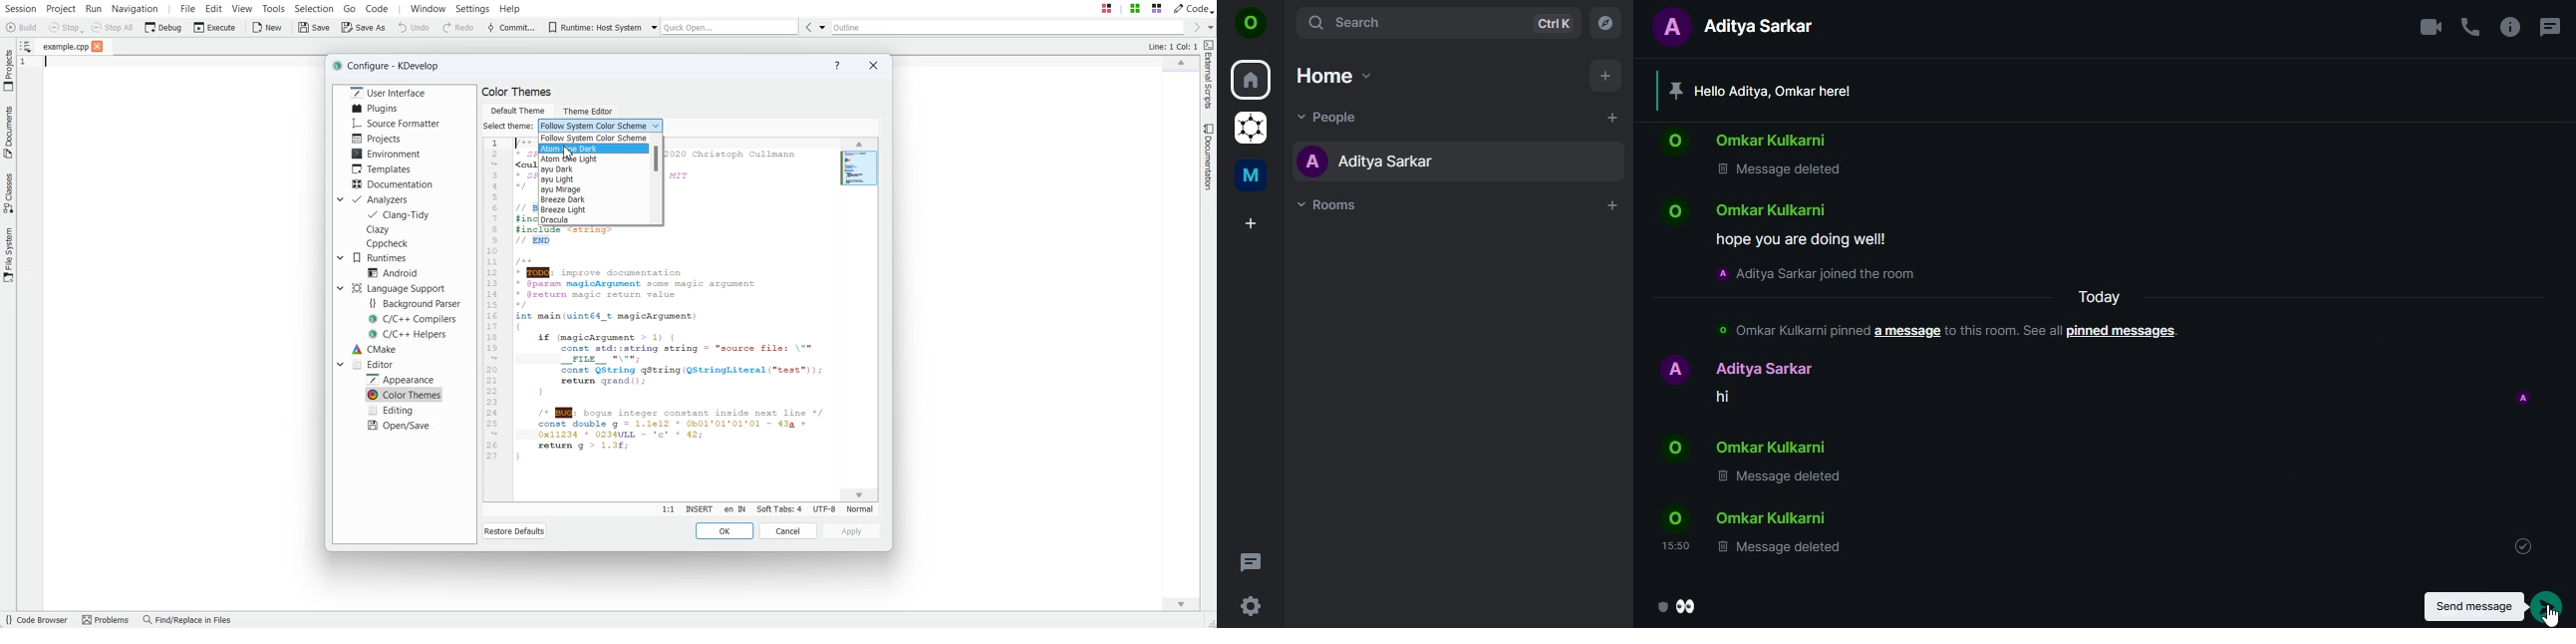  I want to click on cursor, so click(2551, 615).